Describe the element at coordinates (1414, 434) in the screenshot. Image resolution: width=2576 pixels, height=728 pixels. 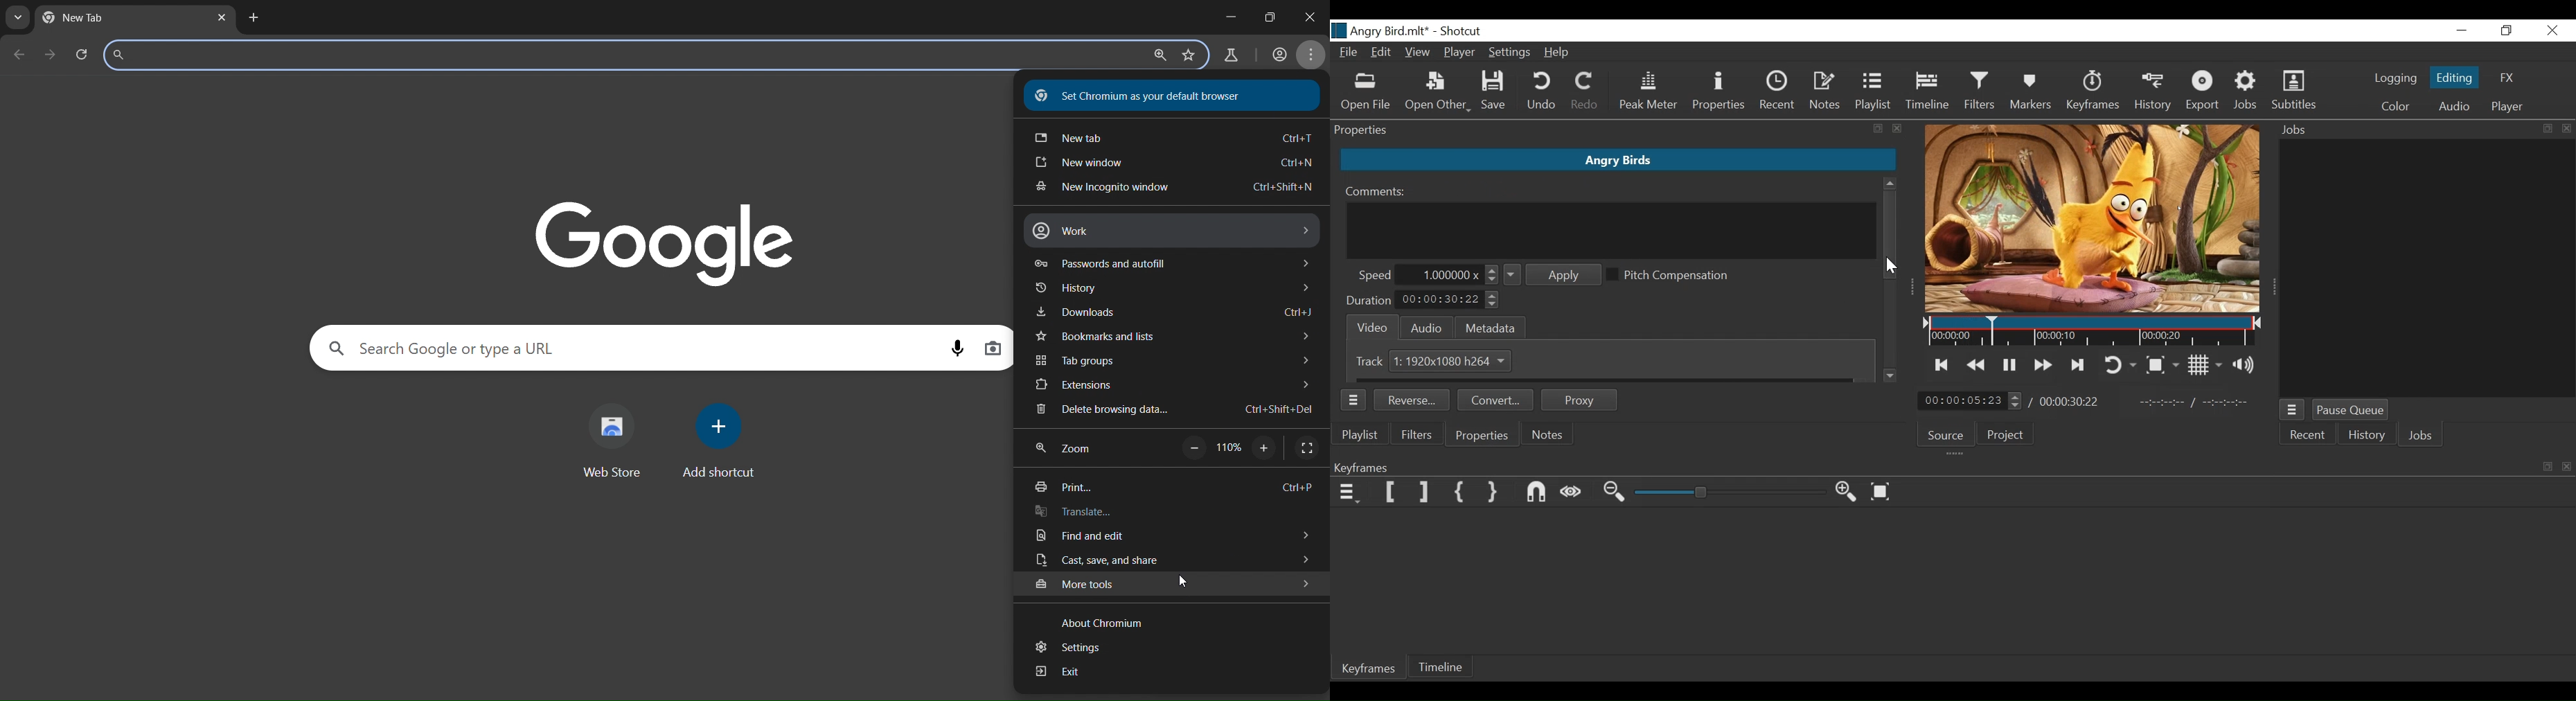
I see `Filters` at that location.